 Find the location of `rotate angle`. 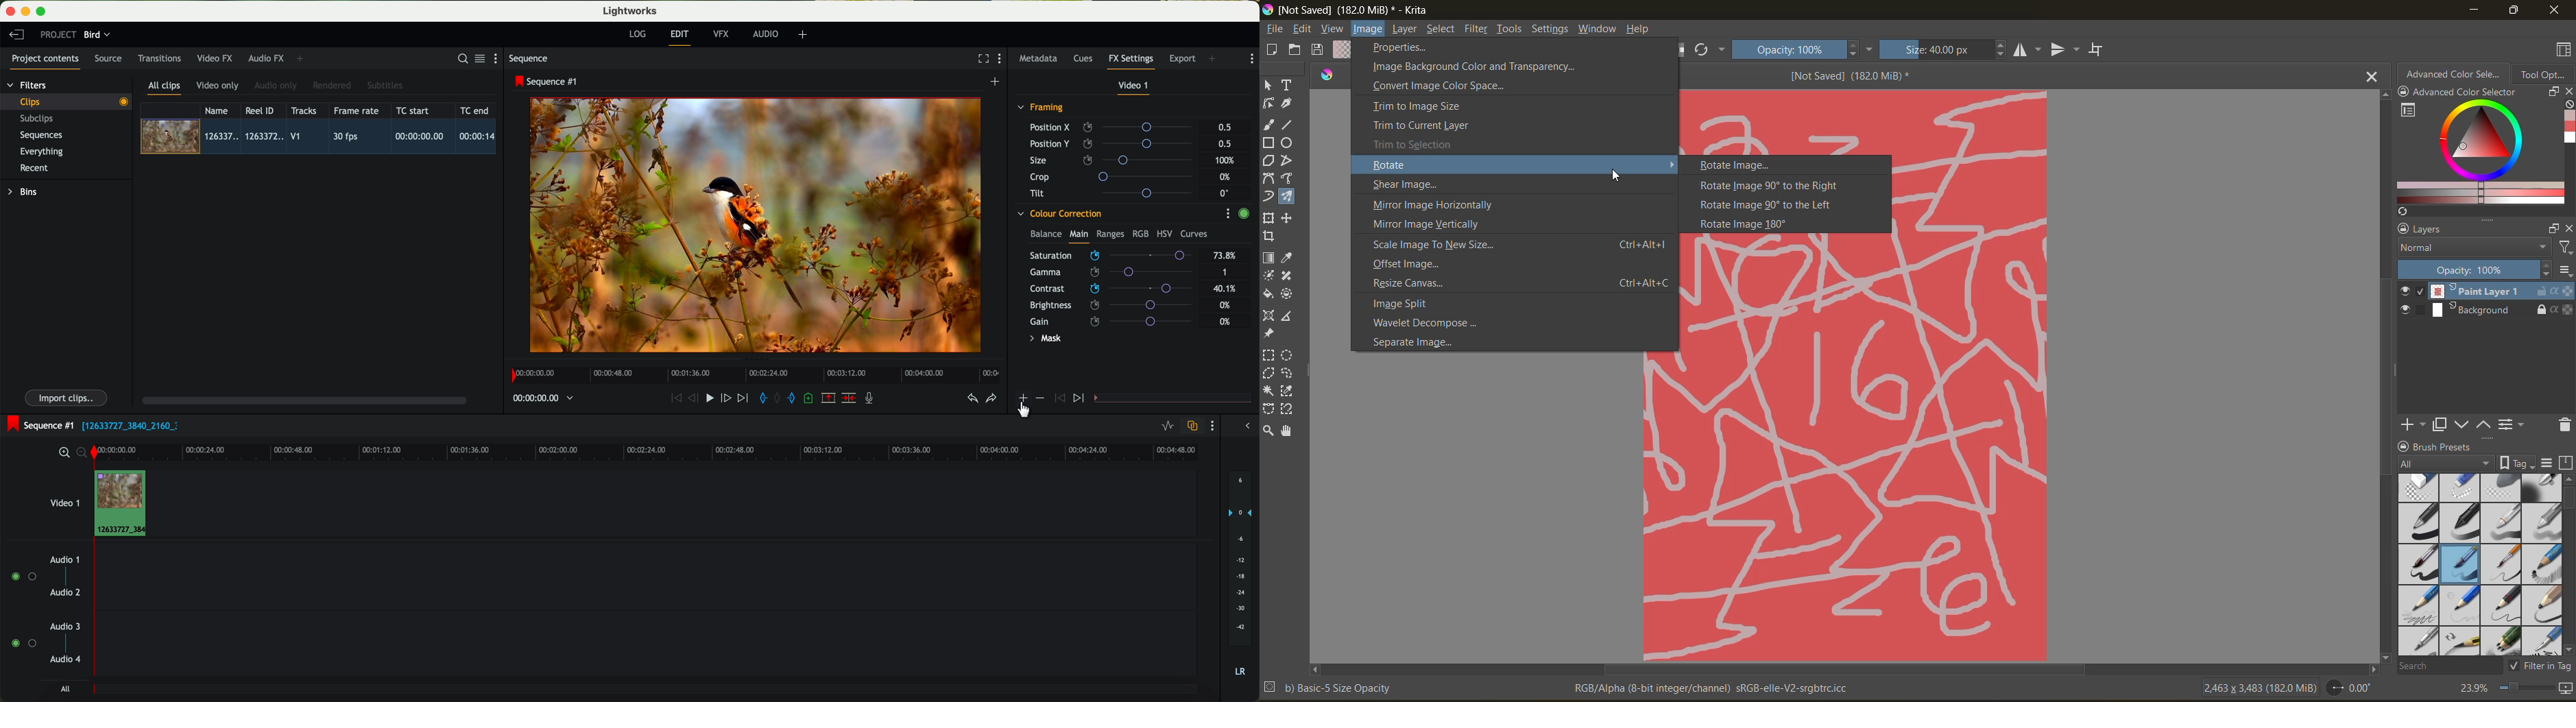

rotate angle is located at coordinates (2354, 686).